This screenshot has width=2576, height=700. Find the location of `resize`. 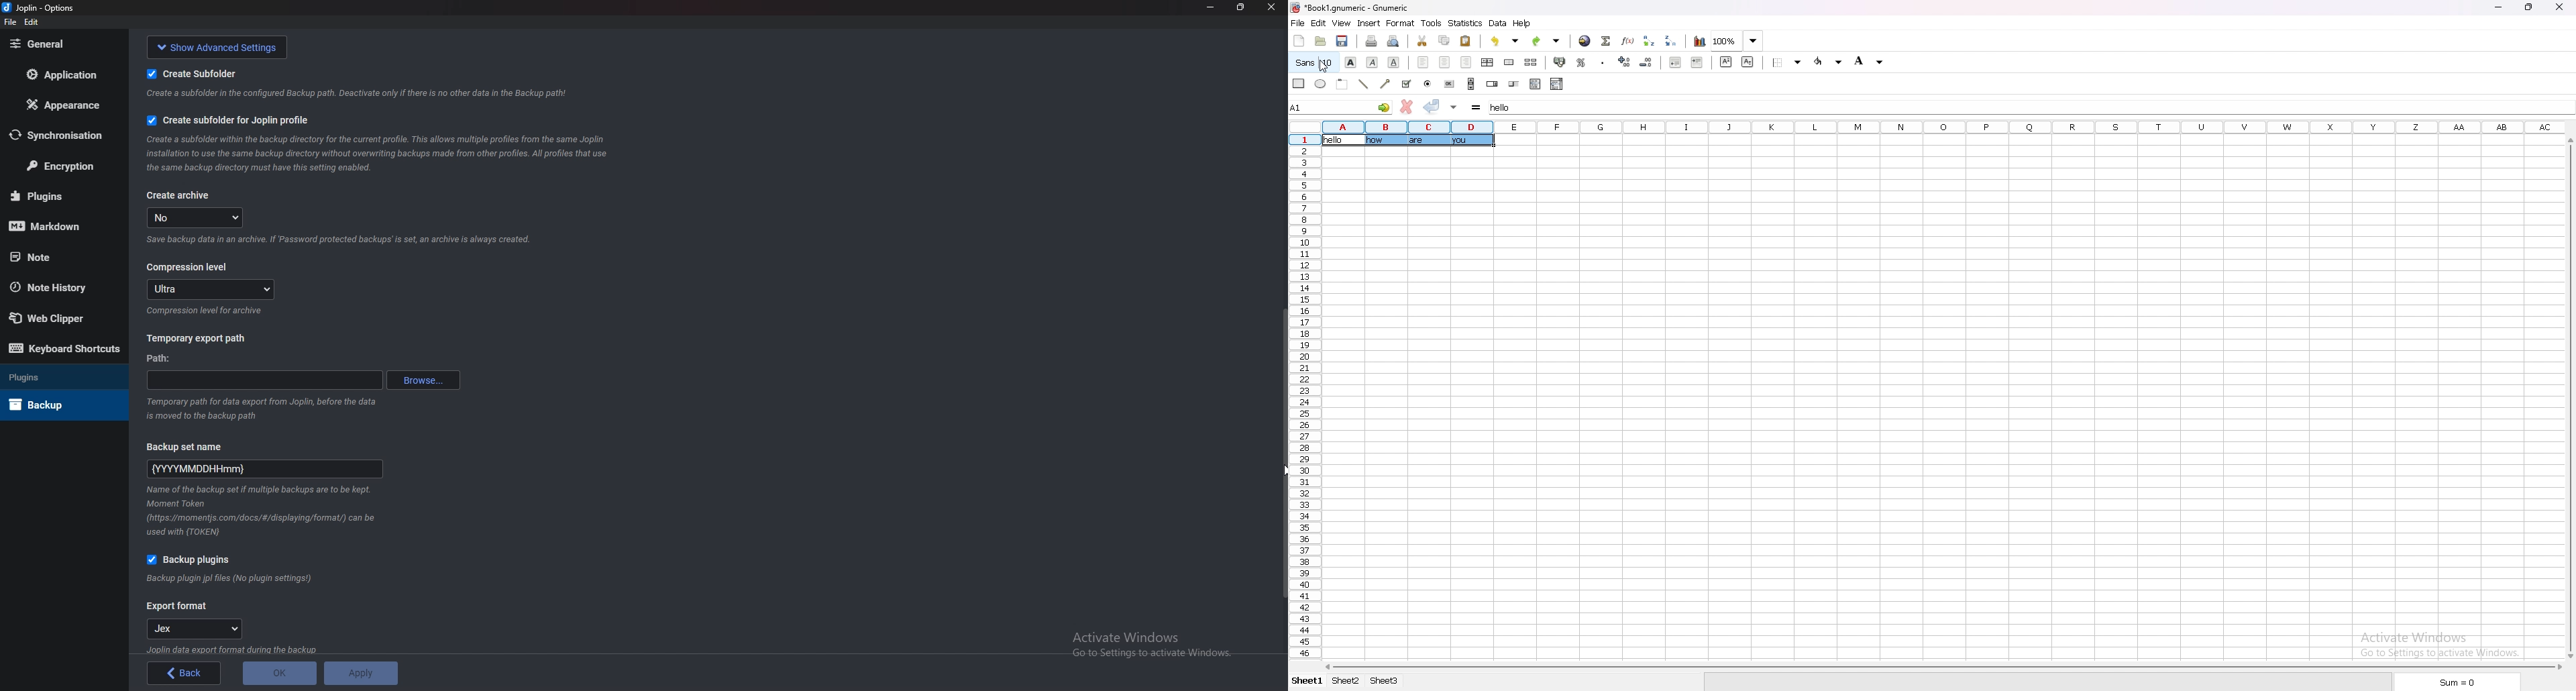

resize is located at coordinates (2531, 7).